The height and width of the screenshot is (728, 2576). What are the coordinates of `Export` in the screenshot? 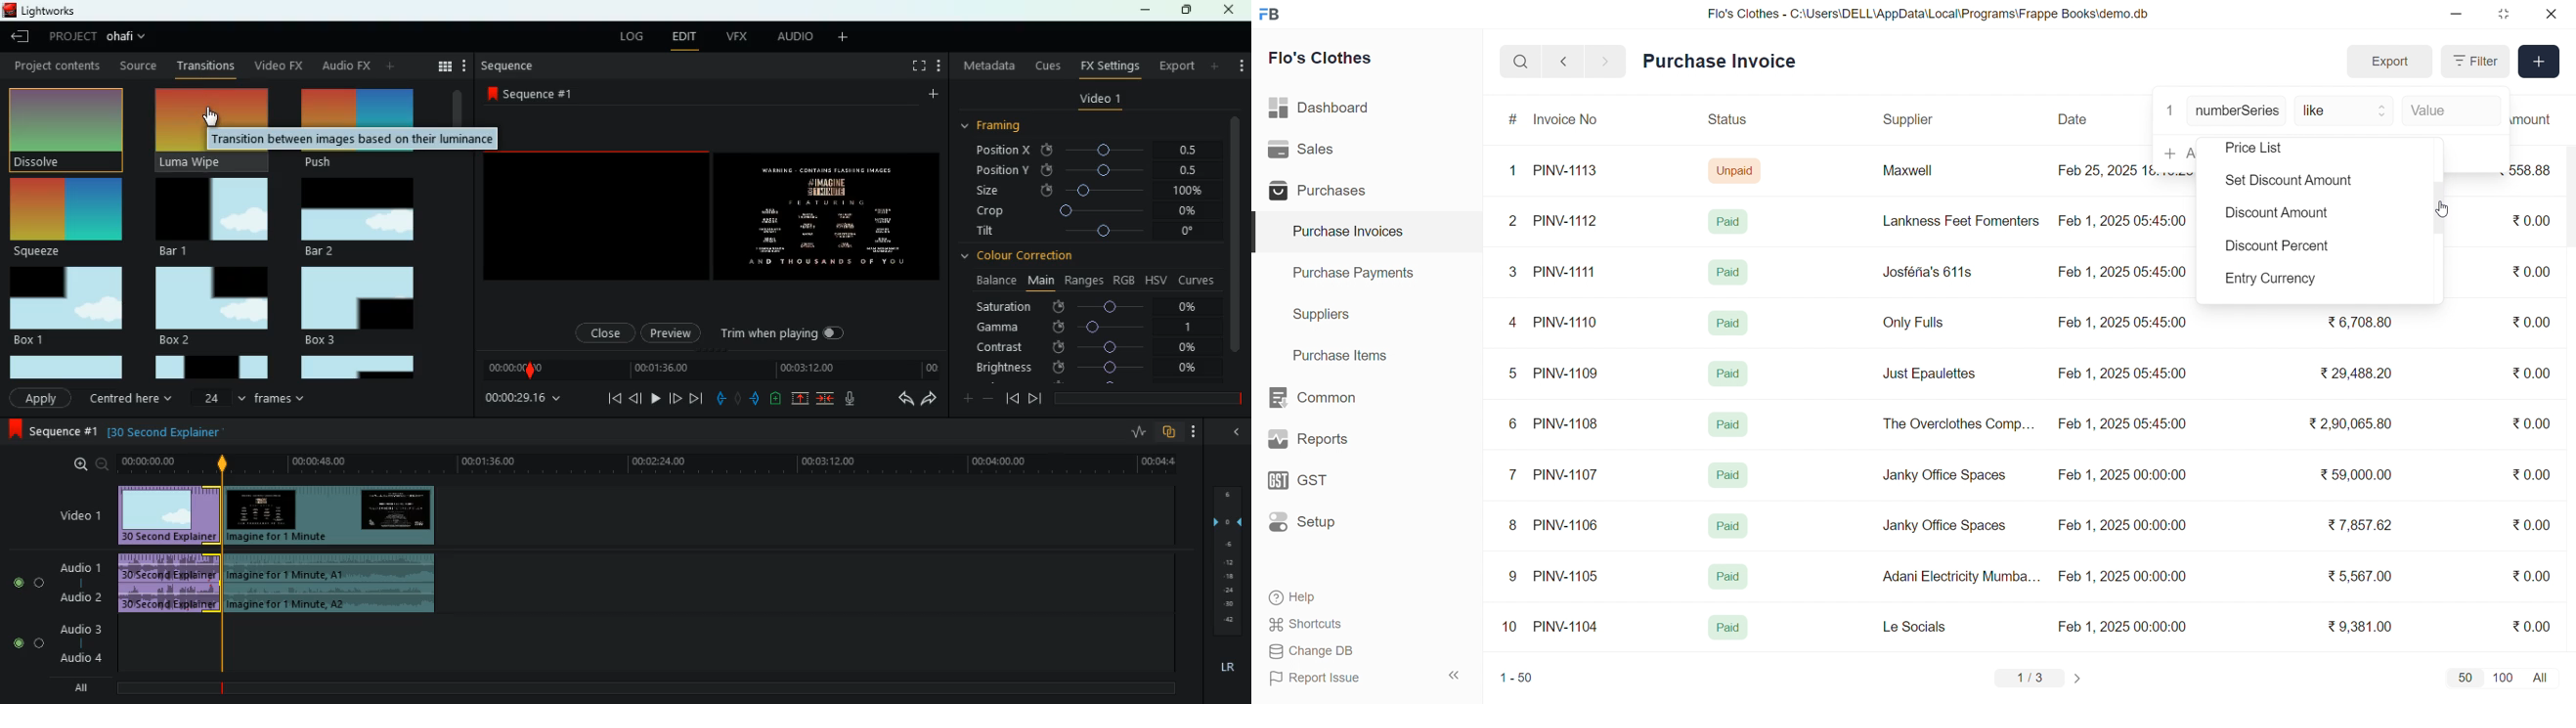 It's located at (2389, 62).